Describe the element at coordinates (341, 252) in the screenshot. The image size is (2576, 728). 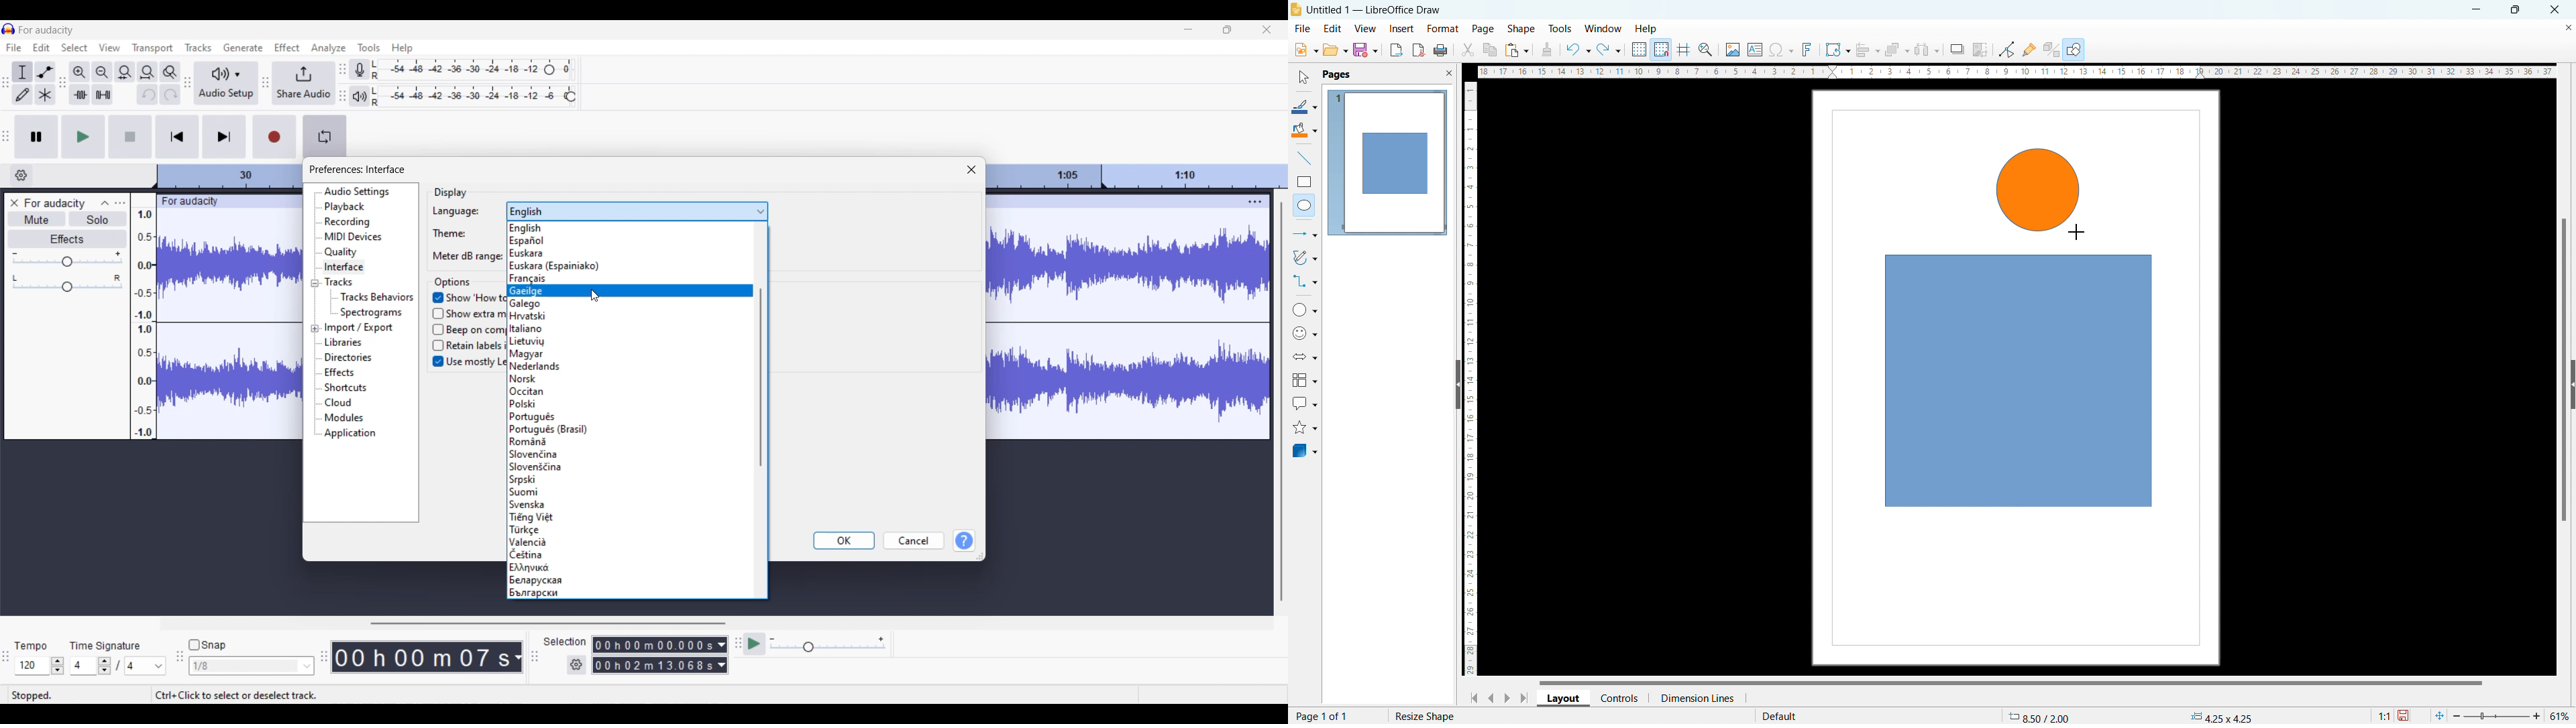
I see `Quality` at that location.